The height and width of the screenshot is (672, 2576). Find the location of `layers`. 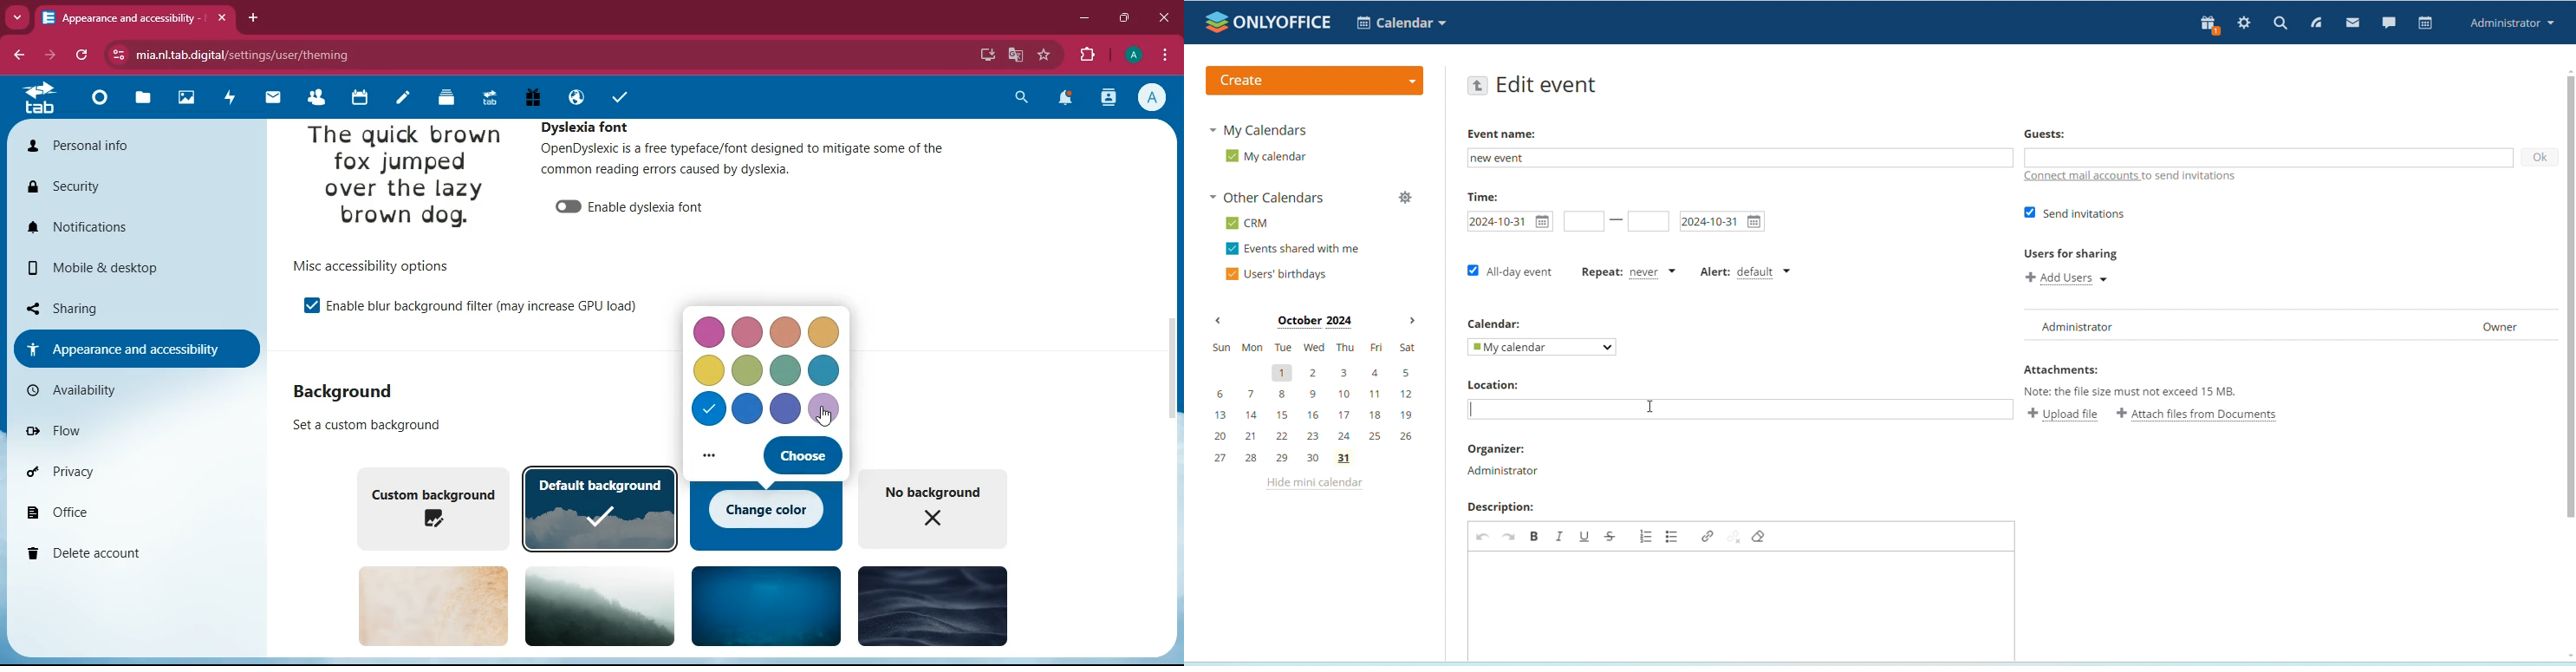

layers is located at coordinates (443, 99).